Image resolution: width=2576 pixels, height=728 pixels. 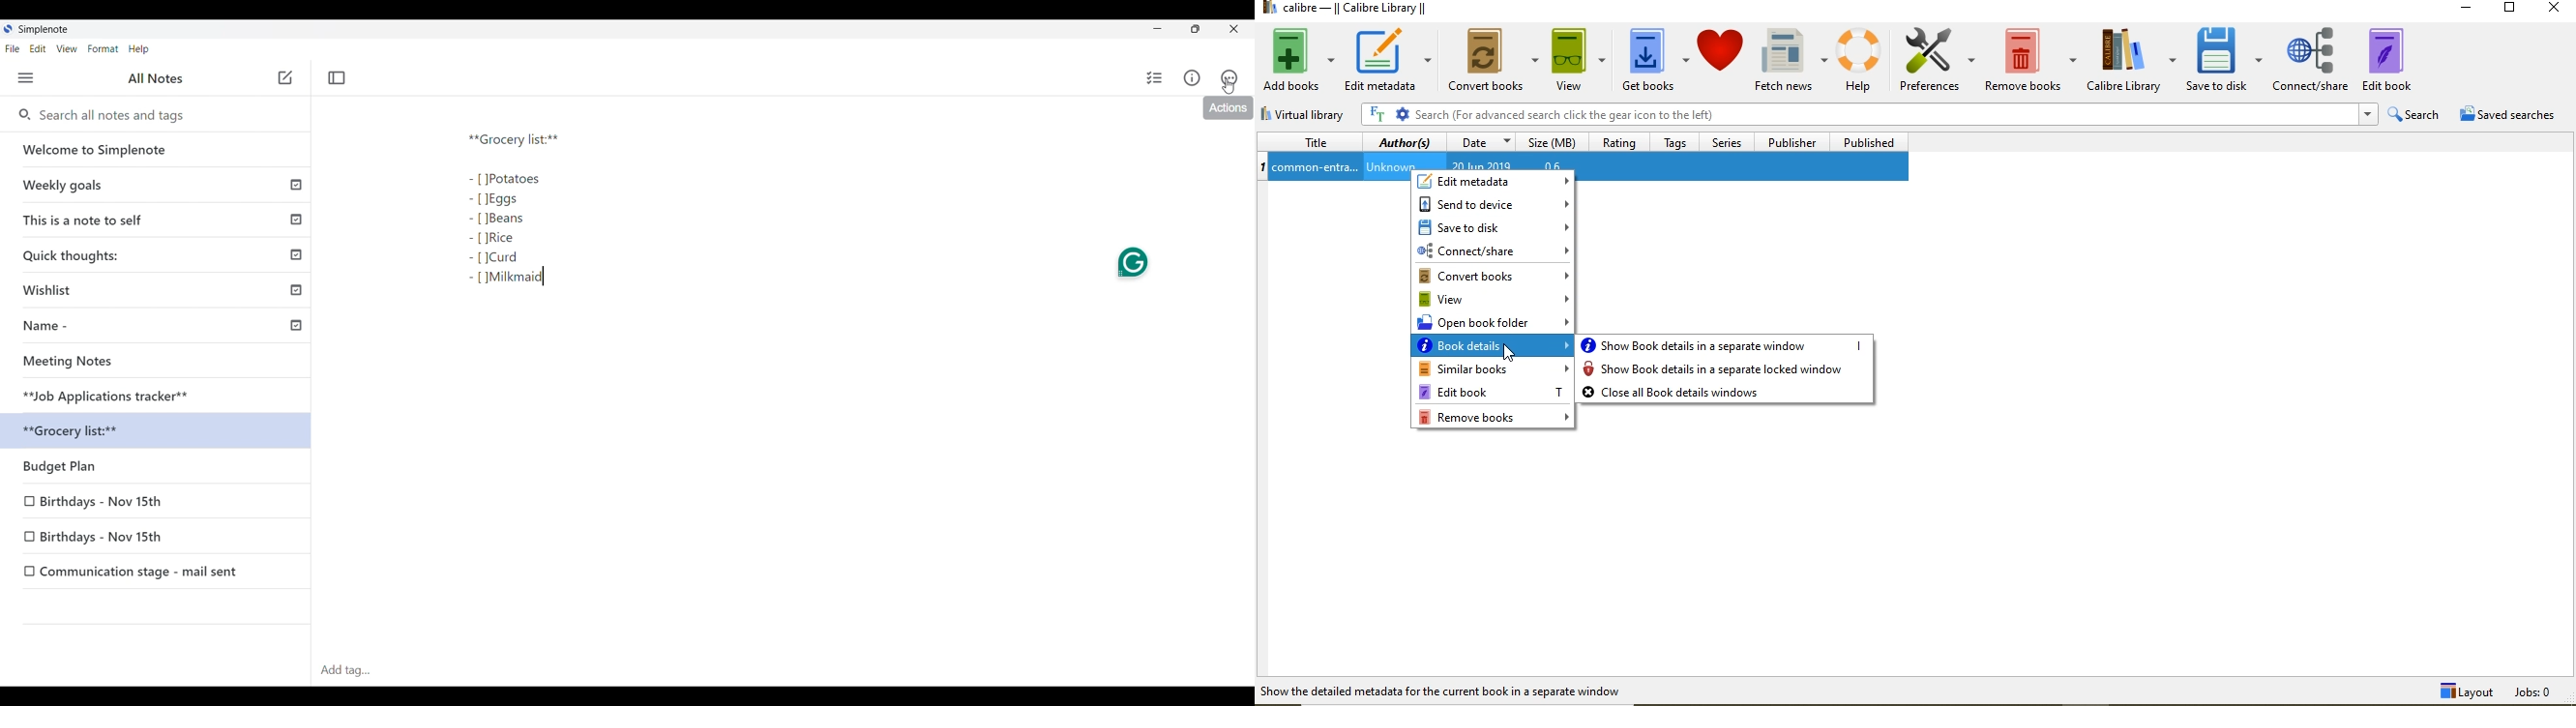 What do you see at coordinates (103, 49) in the screenshot?
I see `Format` at bounding box center [103, 49].